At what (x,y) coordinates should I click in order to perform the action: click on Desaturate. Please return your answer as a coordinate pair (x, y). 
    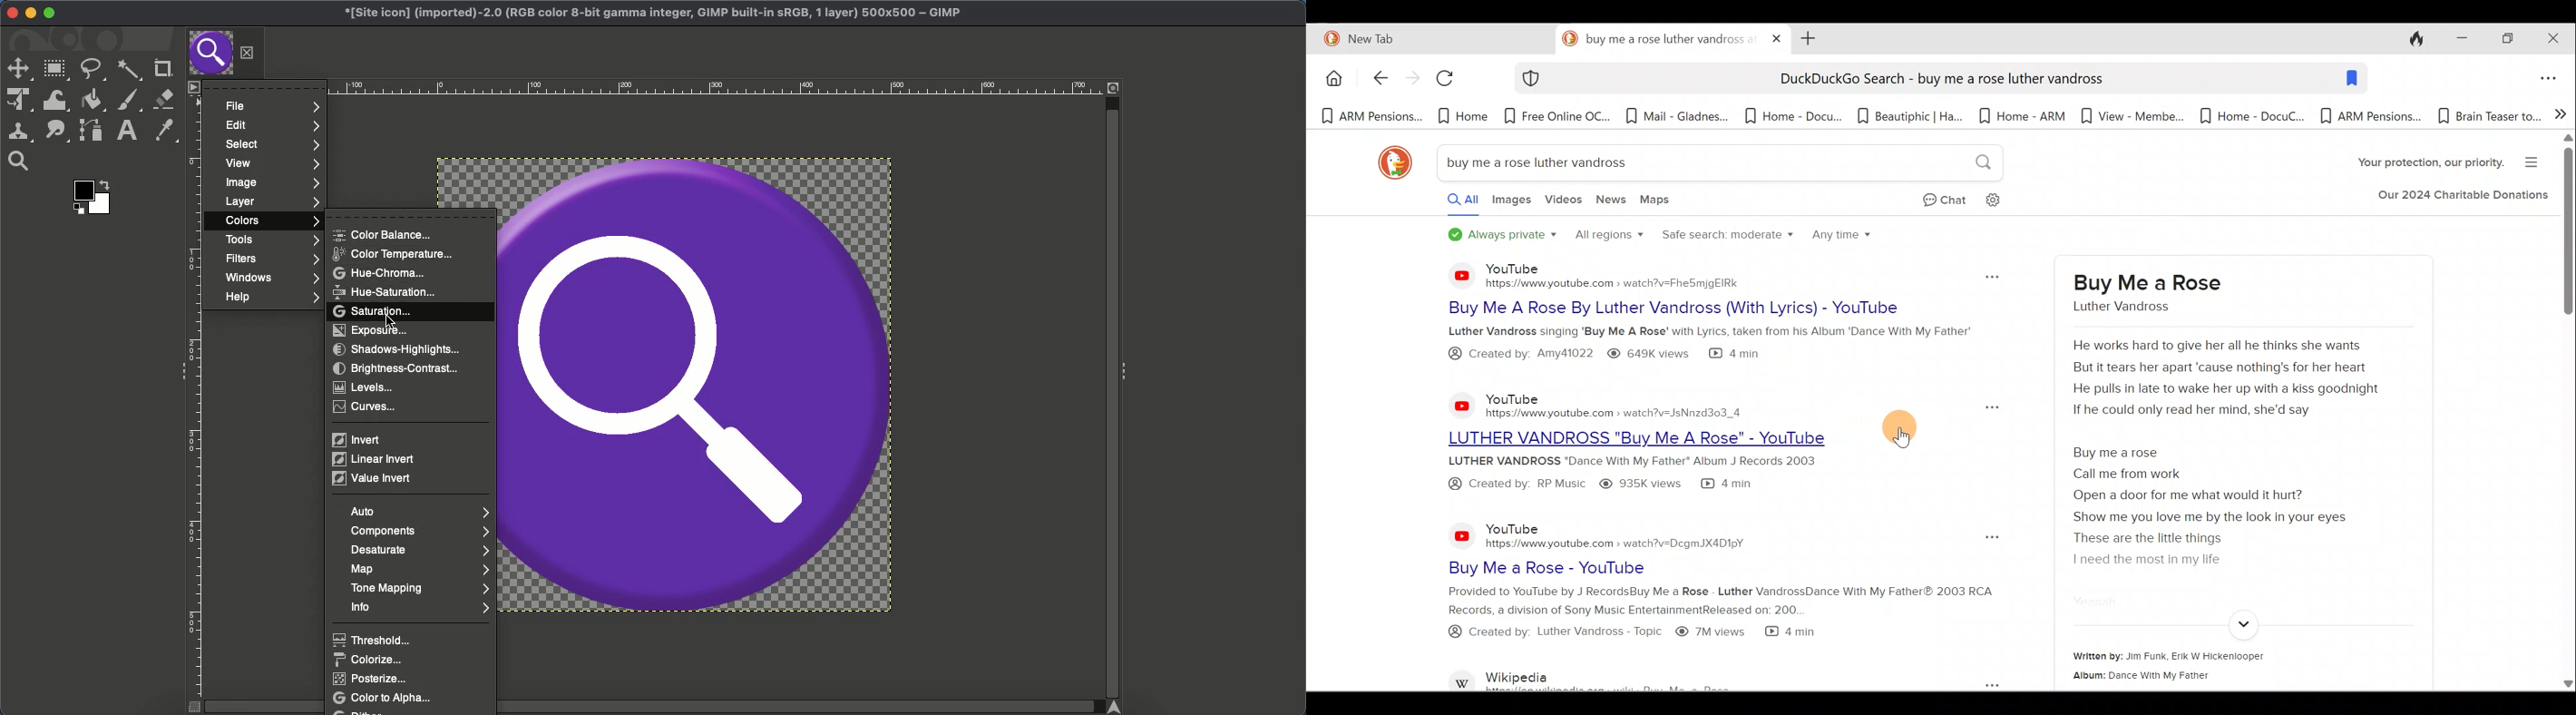
    Looking at the image, I should click on (424, 550).